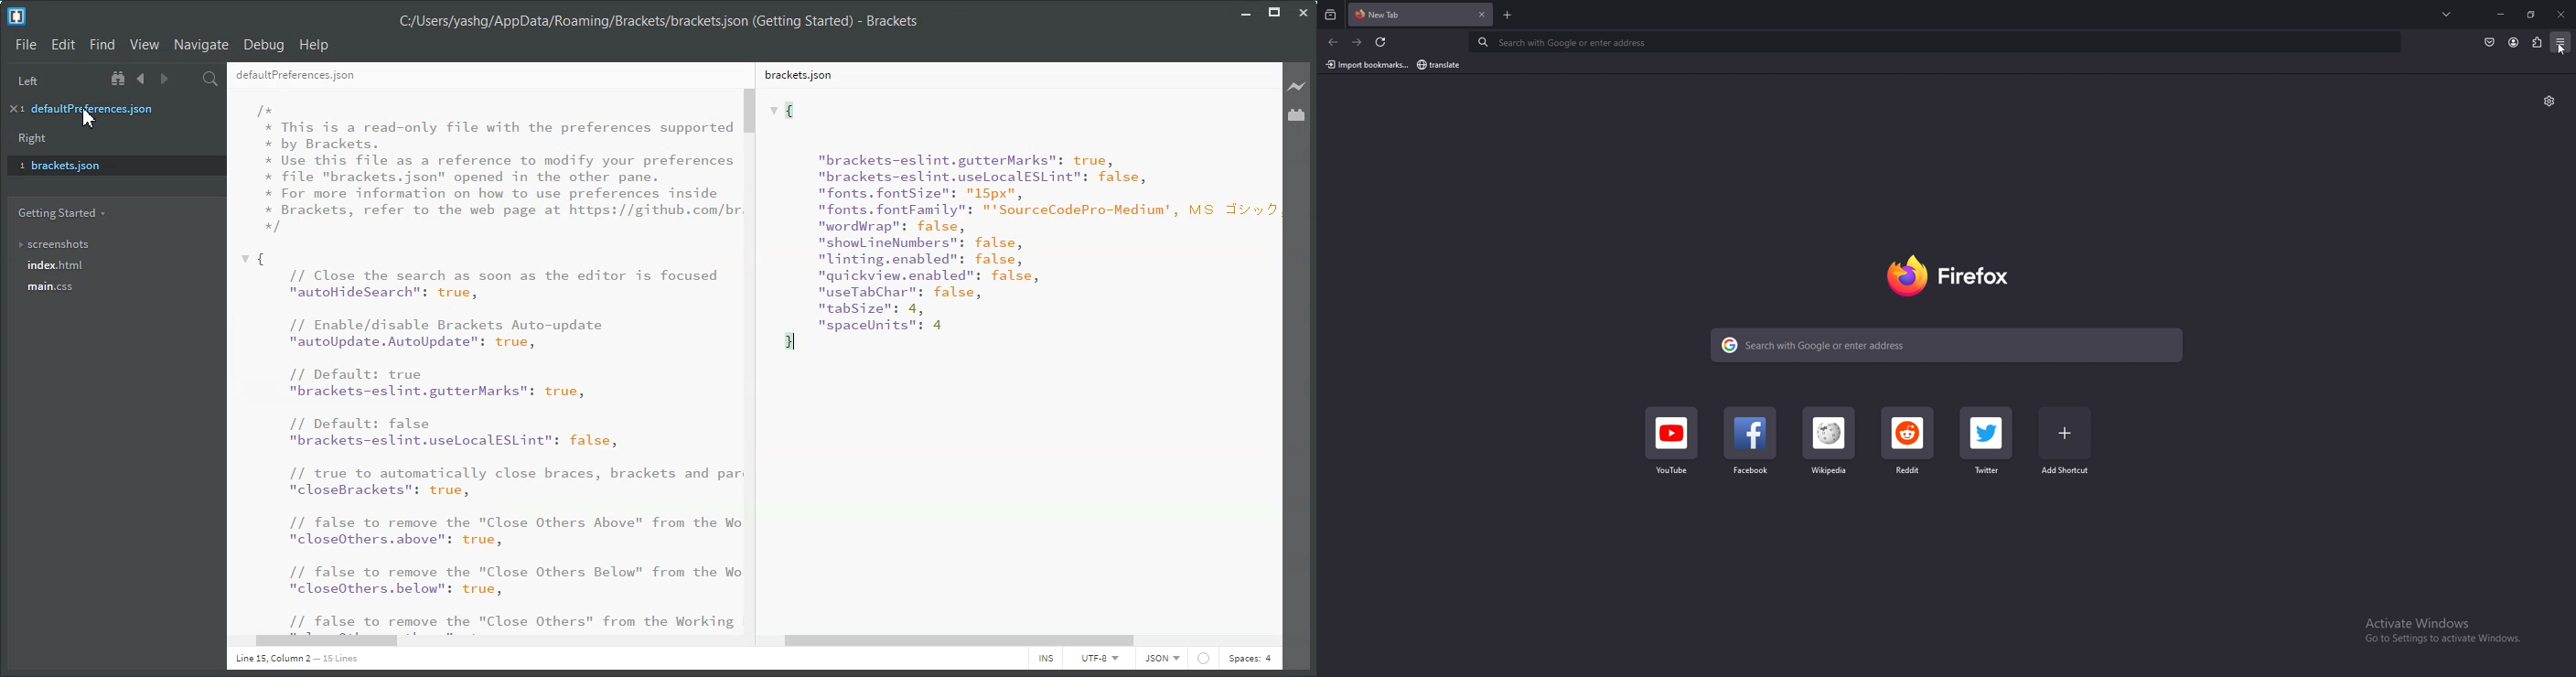 This screenshot has height=700, width=2576. Describe the element at coordinates (1440, 66) in the screenshot. I see `bookmark` at that location.